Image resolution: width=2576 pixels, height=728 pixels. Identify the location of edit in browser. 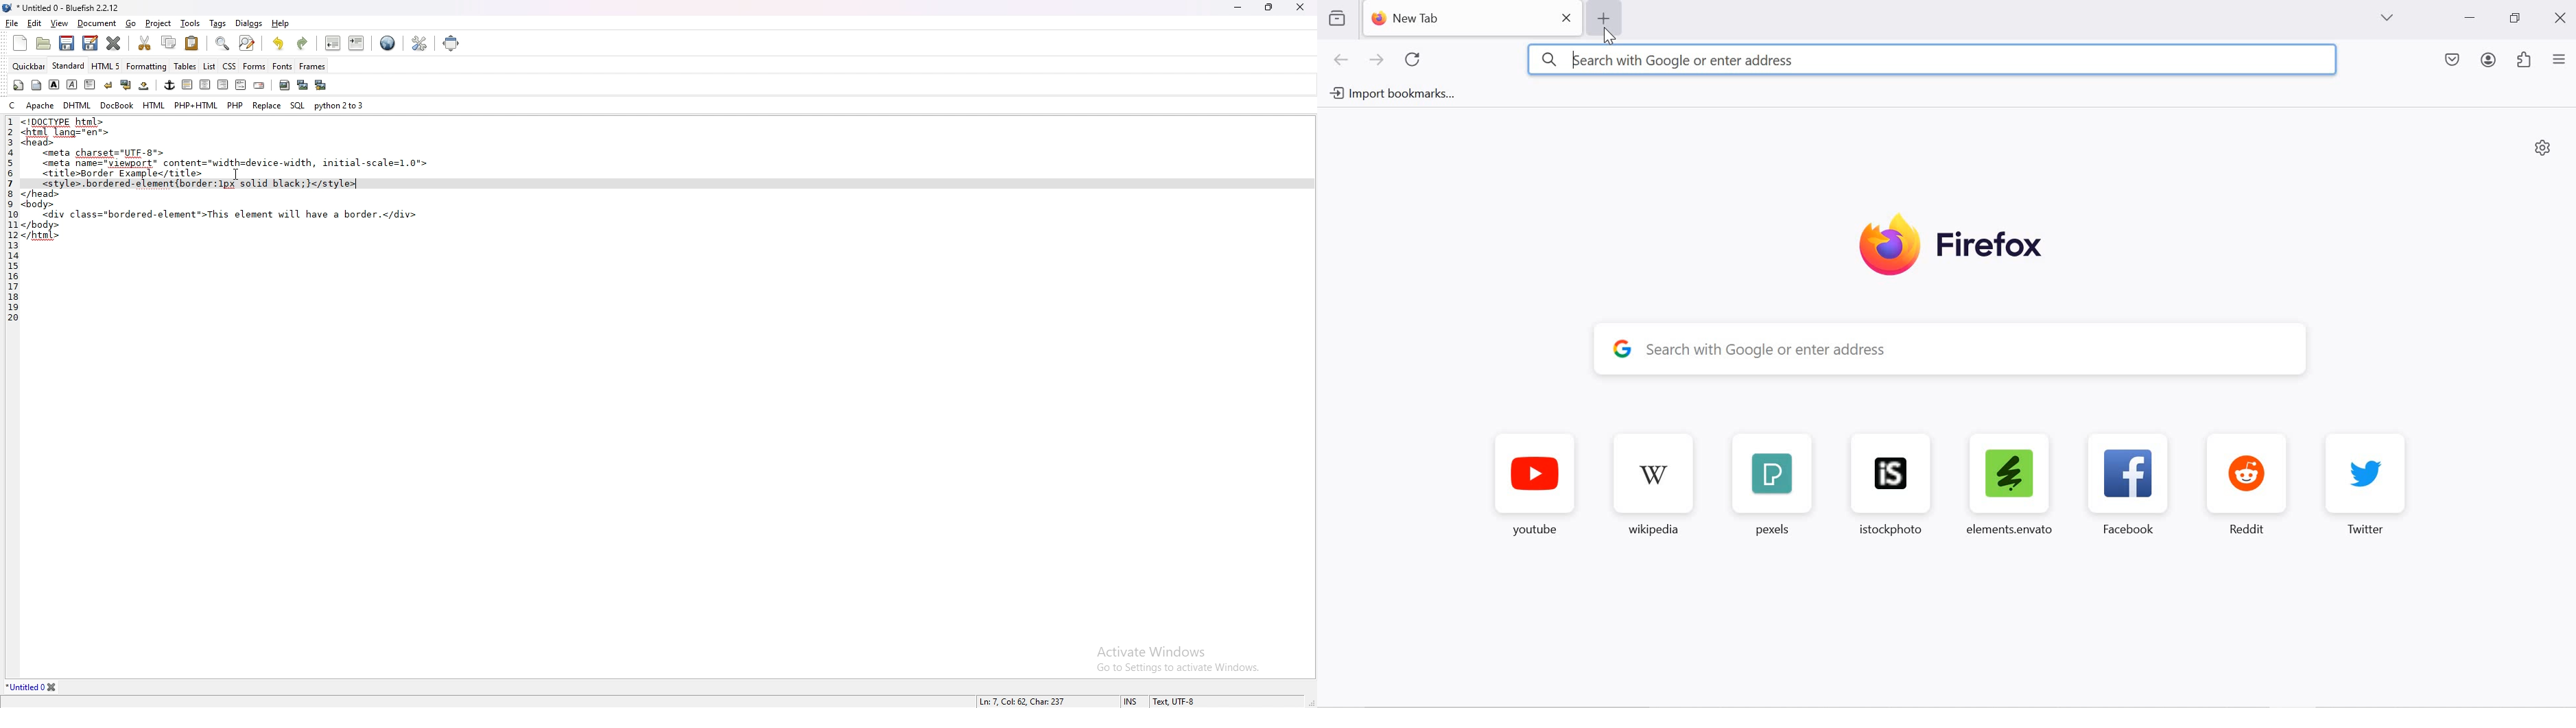
(388, 44).